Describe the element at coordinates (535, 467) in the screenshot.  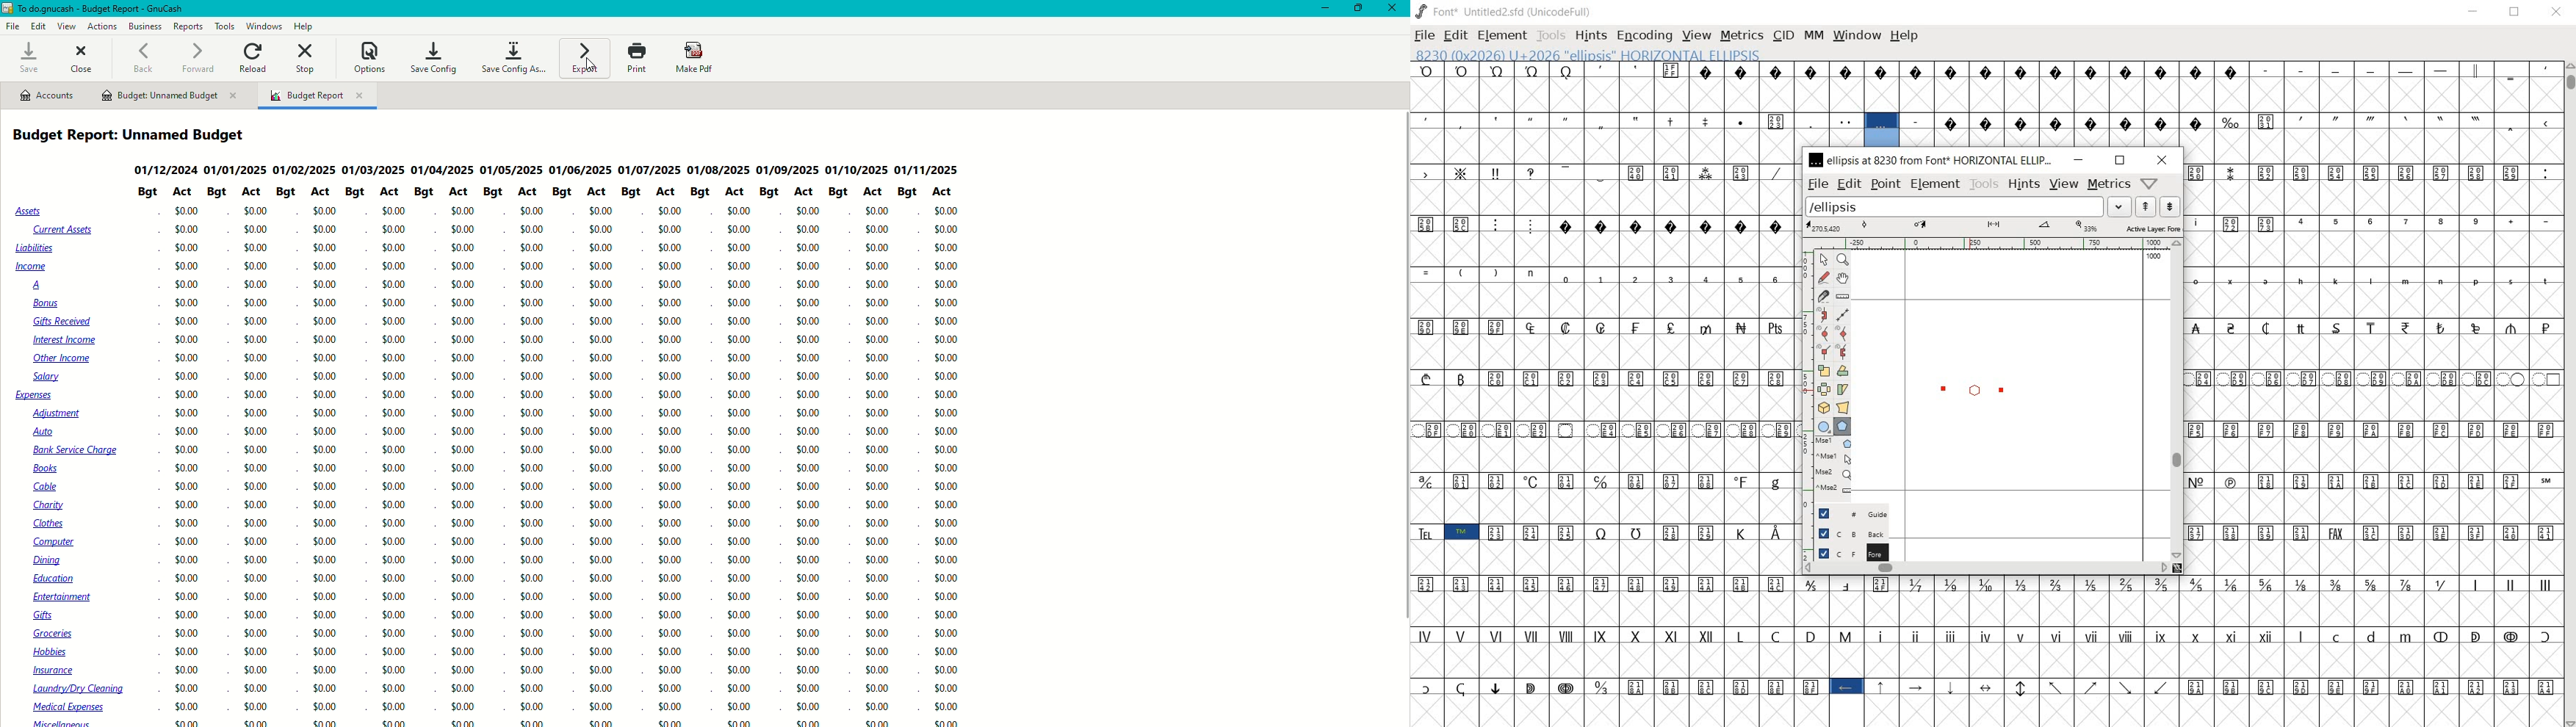
I see `$0.00` at that location.